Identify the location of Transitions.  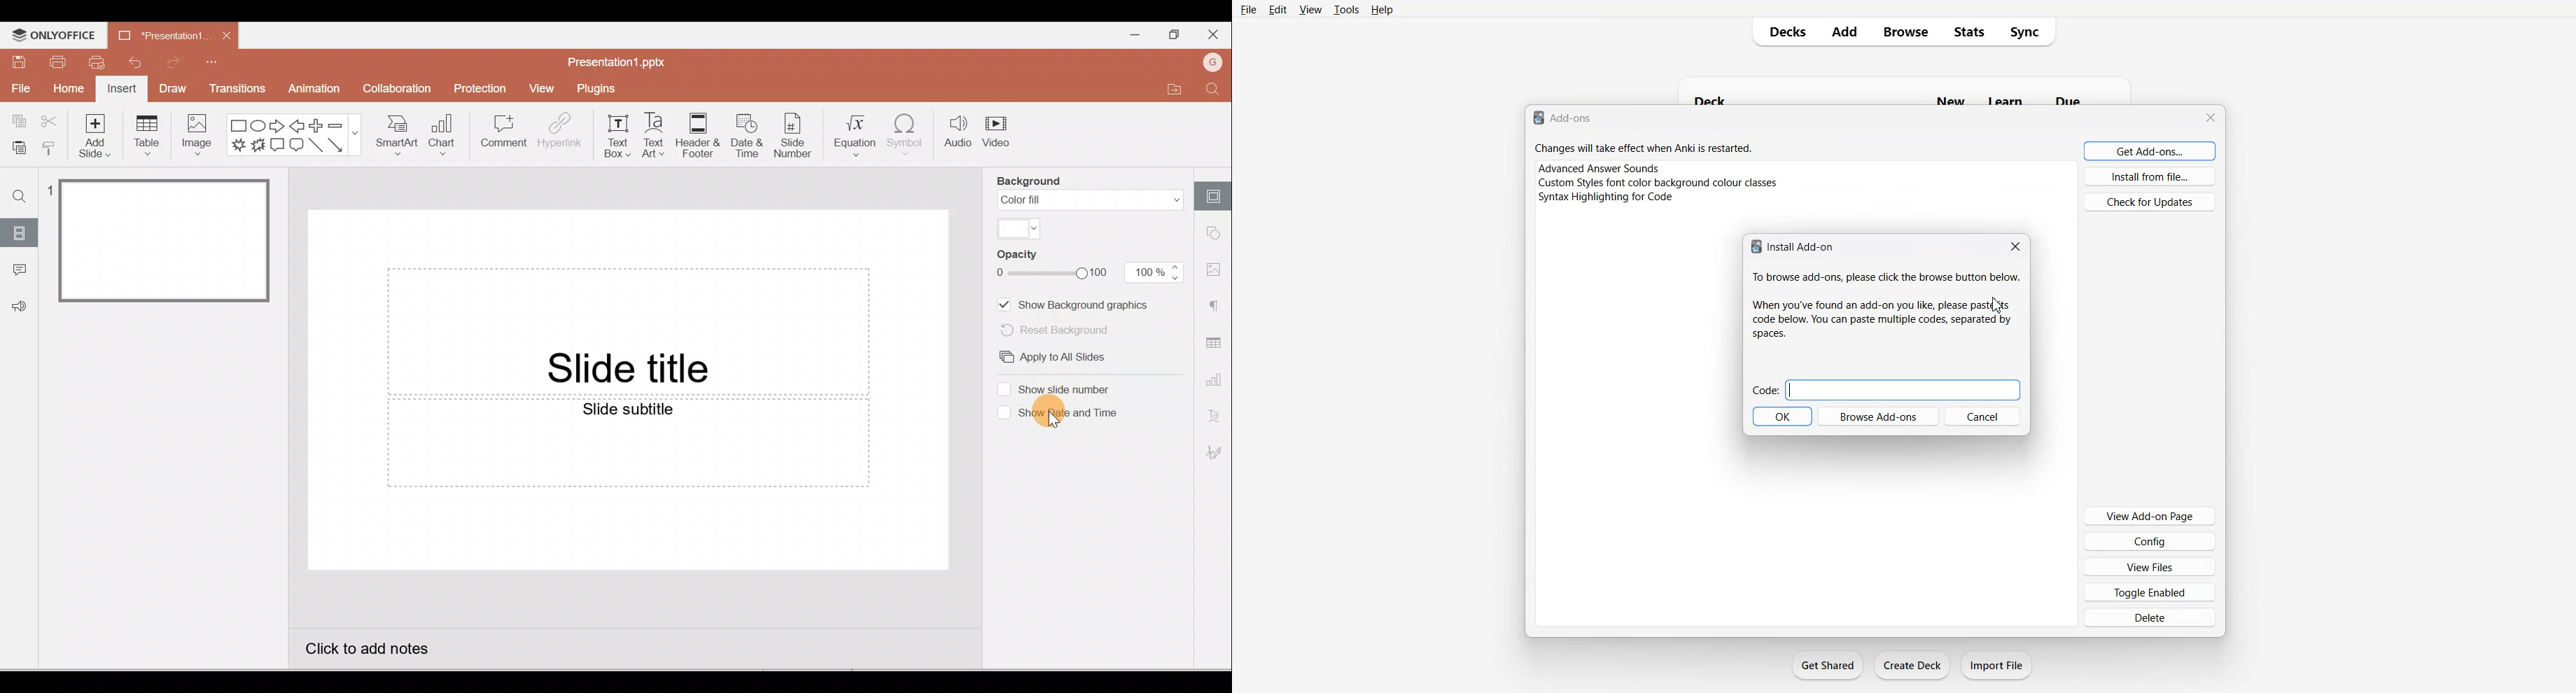
(238, 89).